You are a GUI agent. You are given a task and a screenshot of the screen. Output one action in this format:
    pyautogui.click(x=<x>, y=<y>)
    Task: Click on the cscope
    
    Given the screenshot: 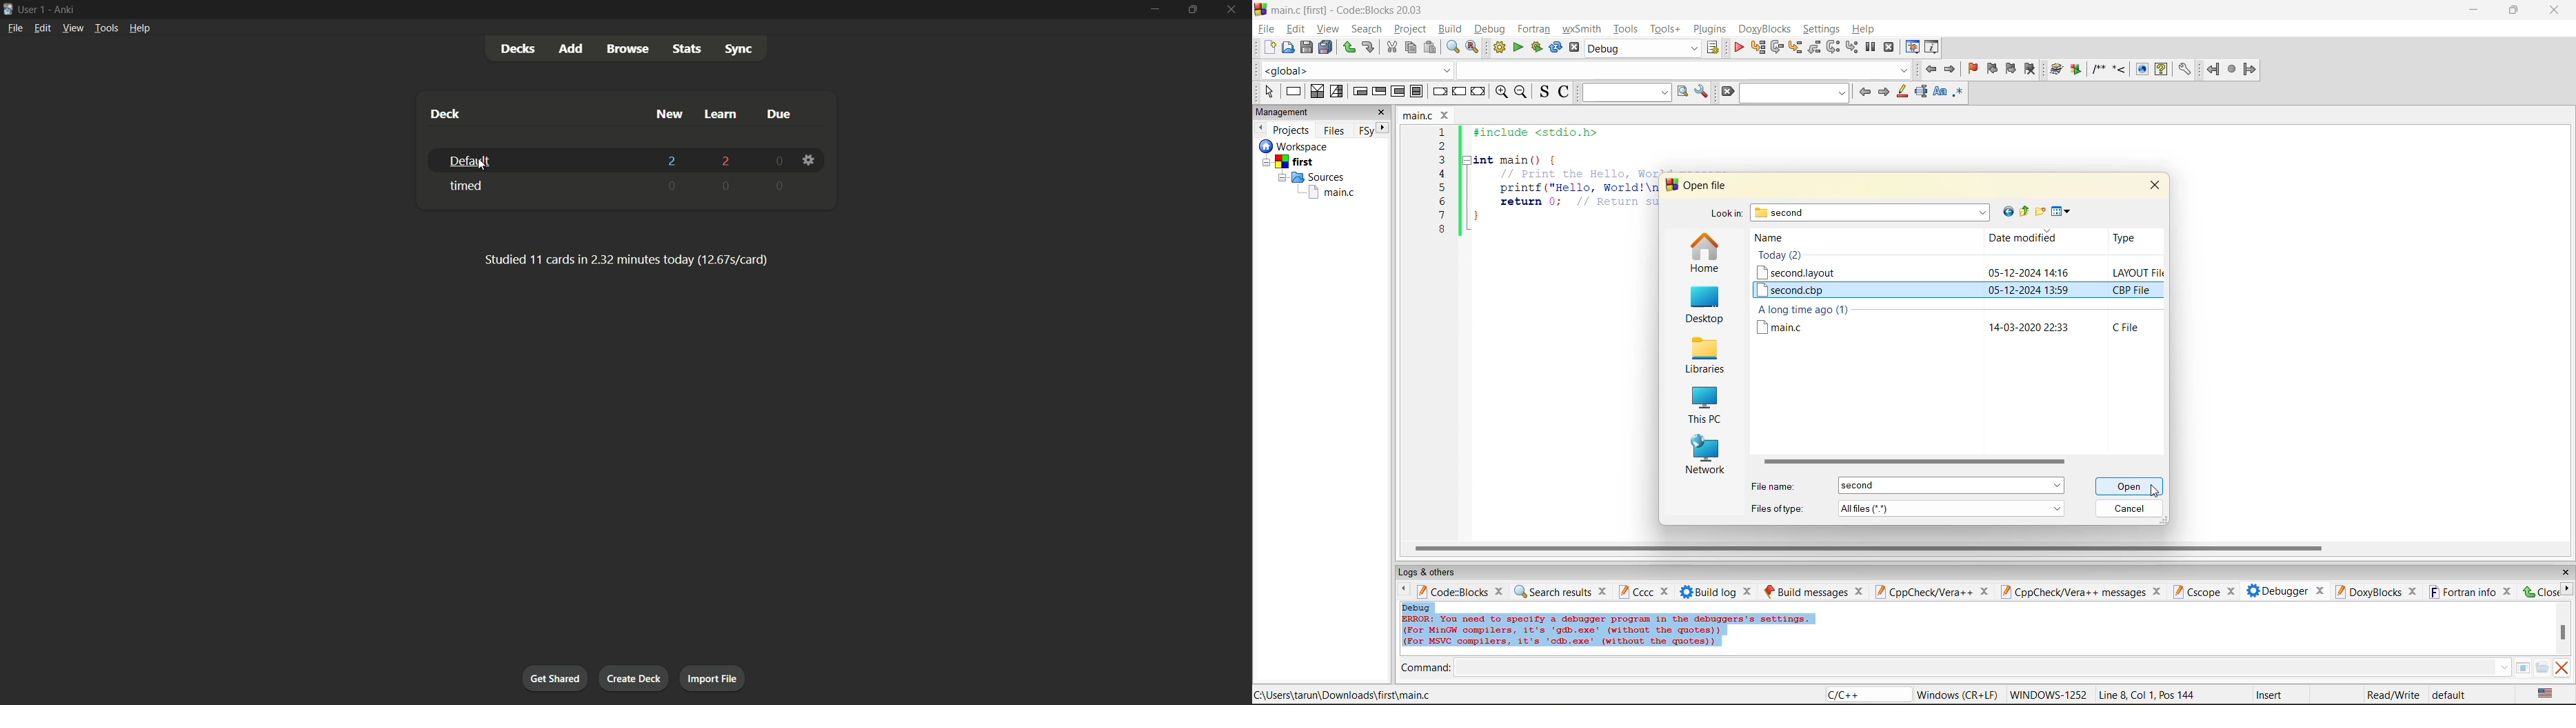 What is the action you would take?
    pyautogui.click(x=2195, y=590)
    